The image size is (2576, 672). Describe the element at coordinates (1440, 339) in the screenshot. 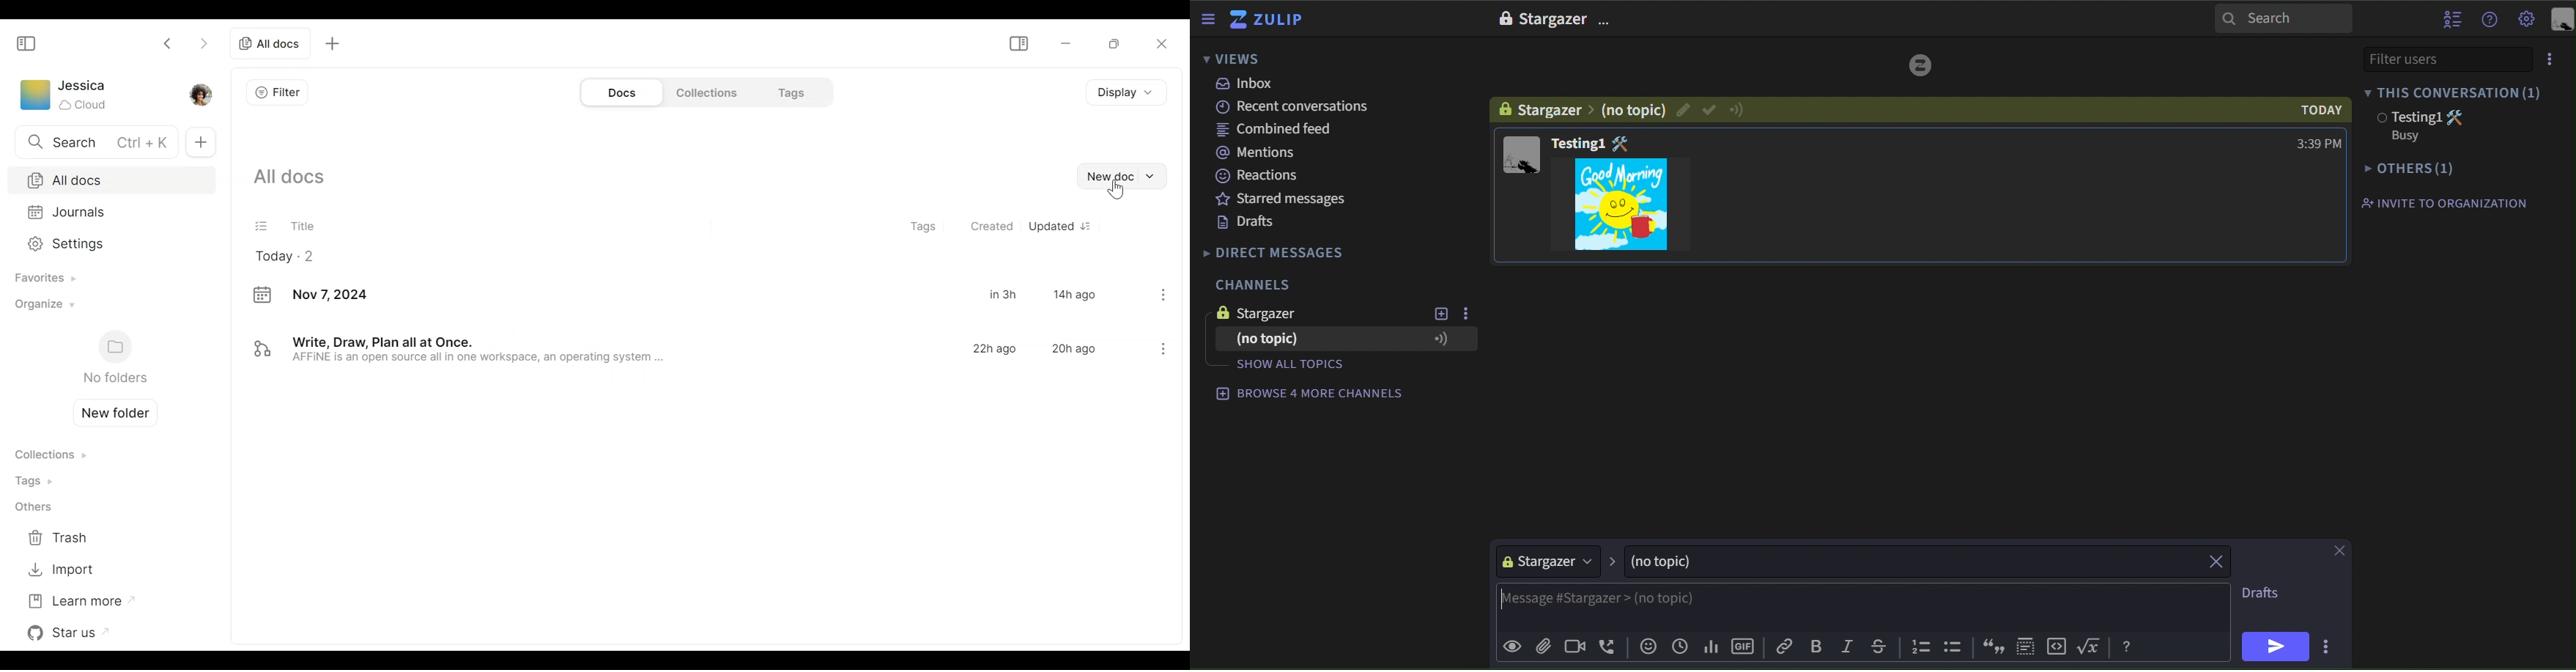

I see `icon` at that location.